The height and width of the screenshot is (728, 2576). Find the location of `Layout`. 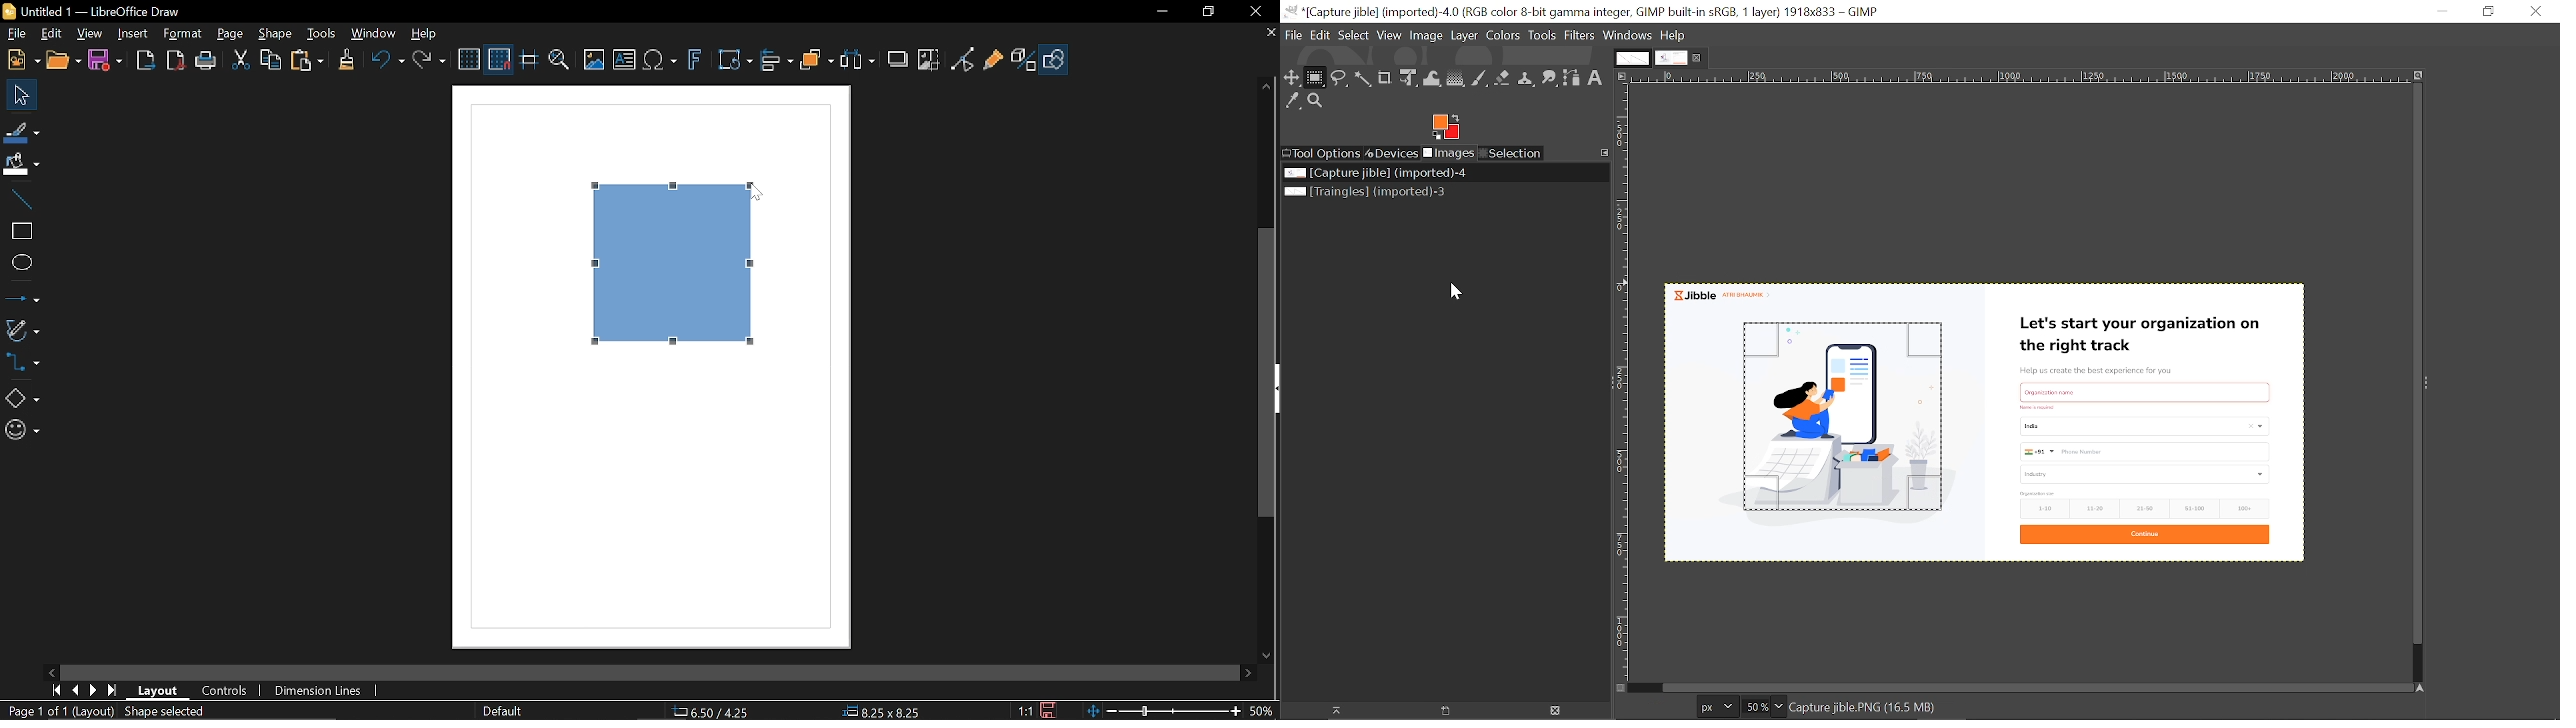

Layout is located at coordinates (157, 691).